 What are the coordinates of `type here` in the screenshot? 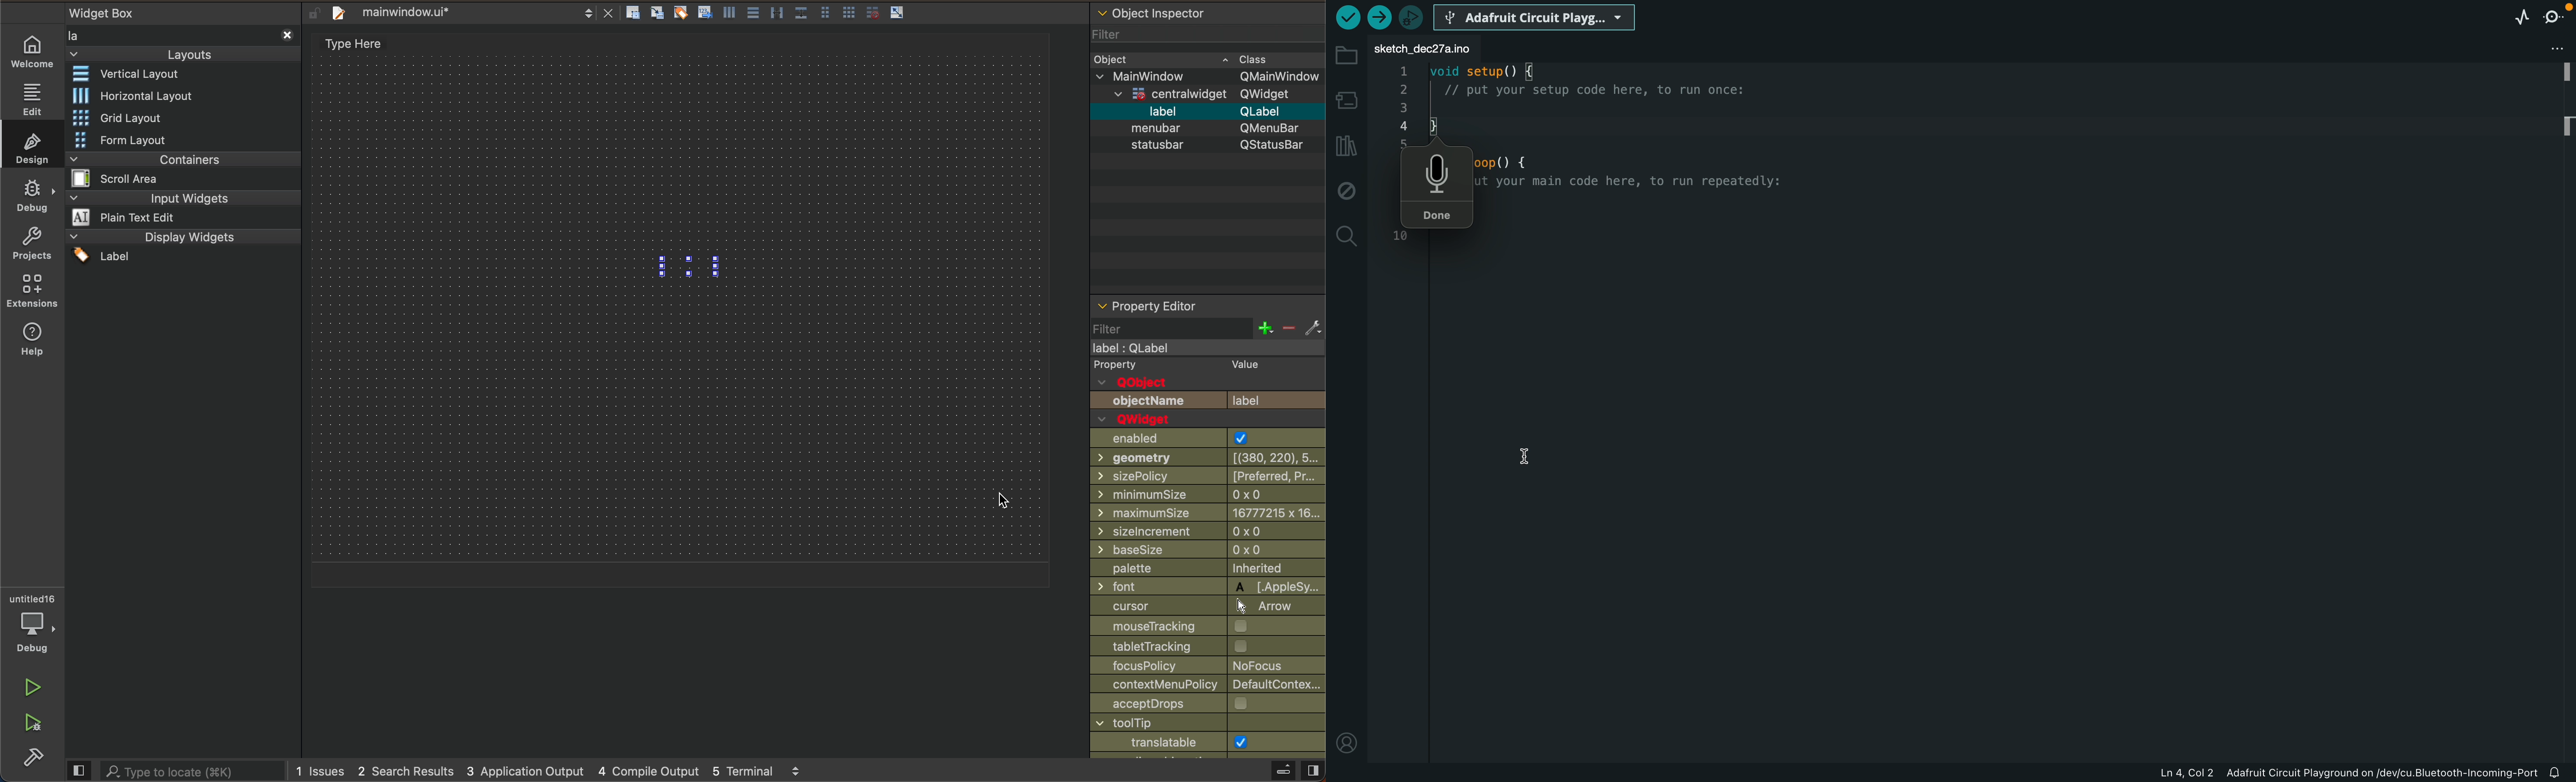 It's located at (374, 41).